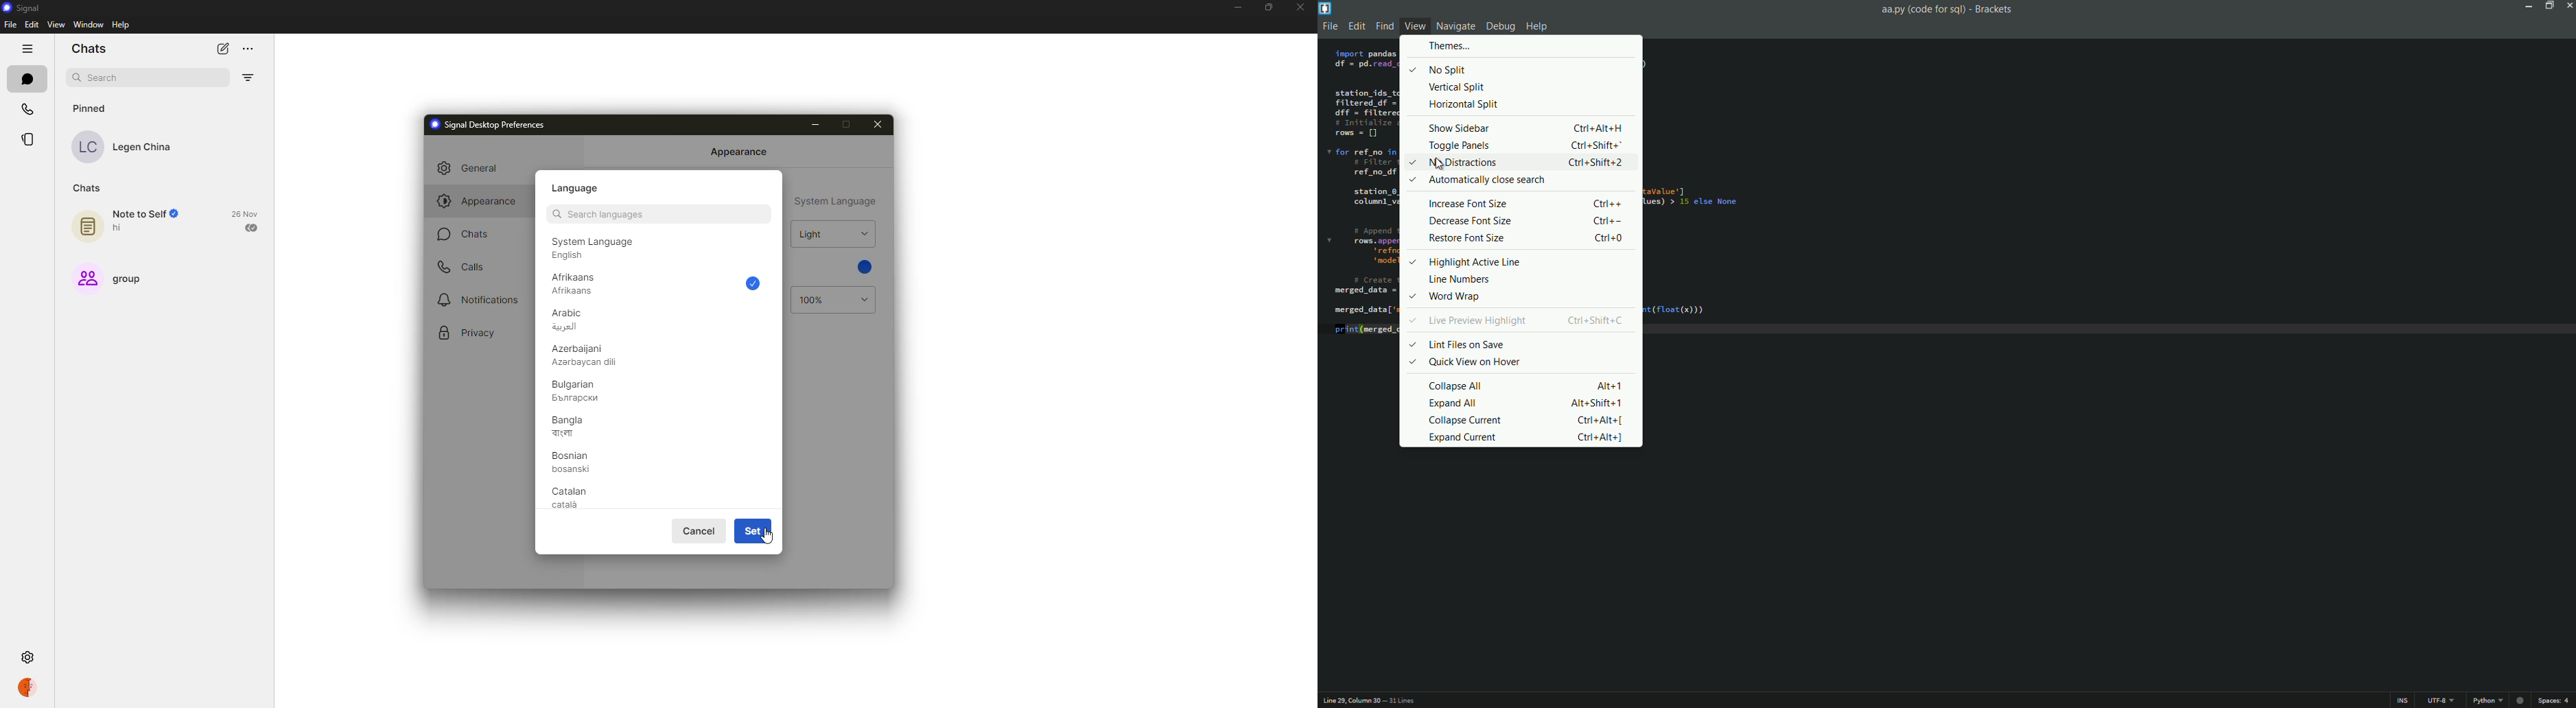 The height and width of the screenshot is (728, 2576). What do you see at coordinates (1924, 10) in the screenshot?
I see `file name` at bounding box center [1924, 10].